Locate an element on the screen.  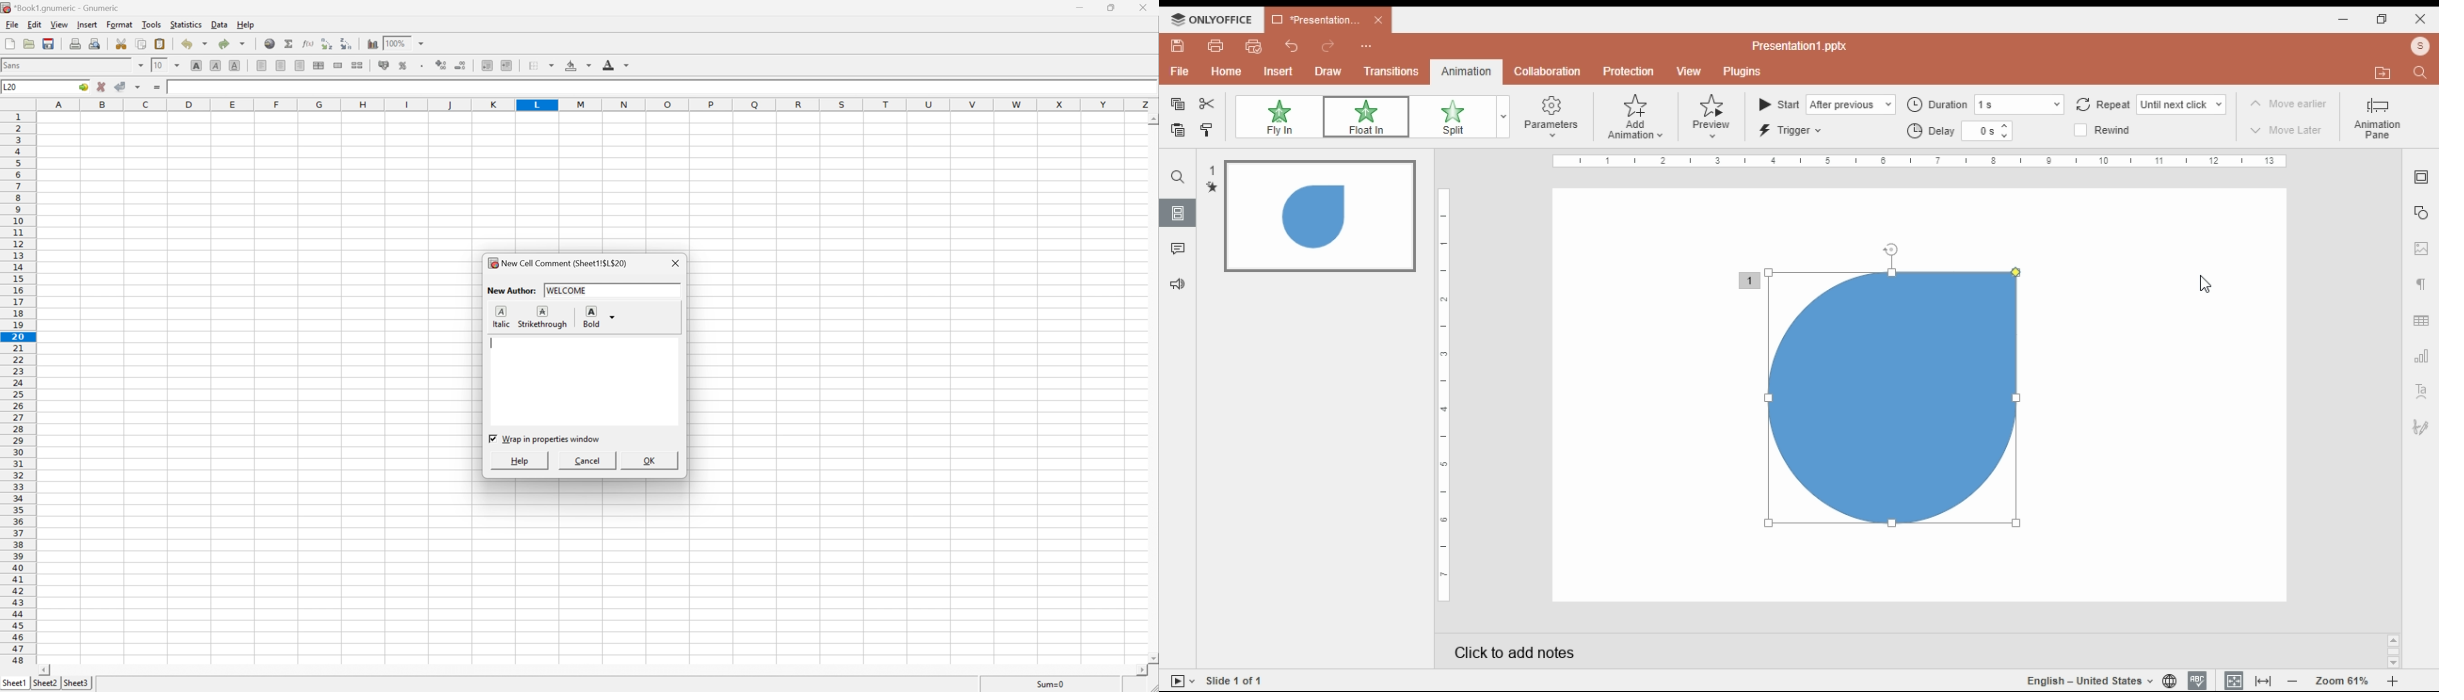
Split the ranges of merged cells is located at coordinates (358, 64).